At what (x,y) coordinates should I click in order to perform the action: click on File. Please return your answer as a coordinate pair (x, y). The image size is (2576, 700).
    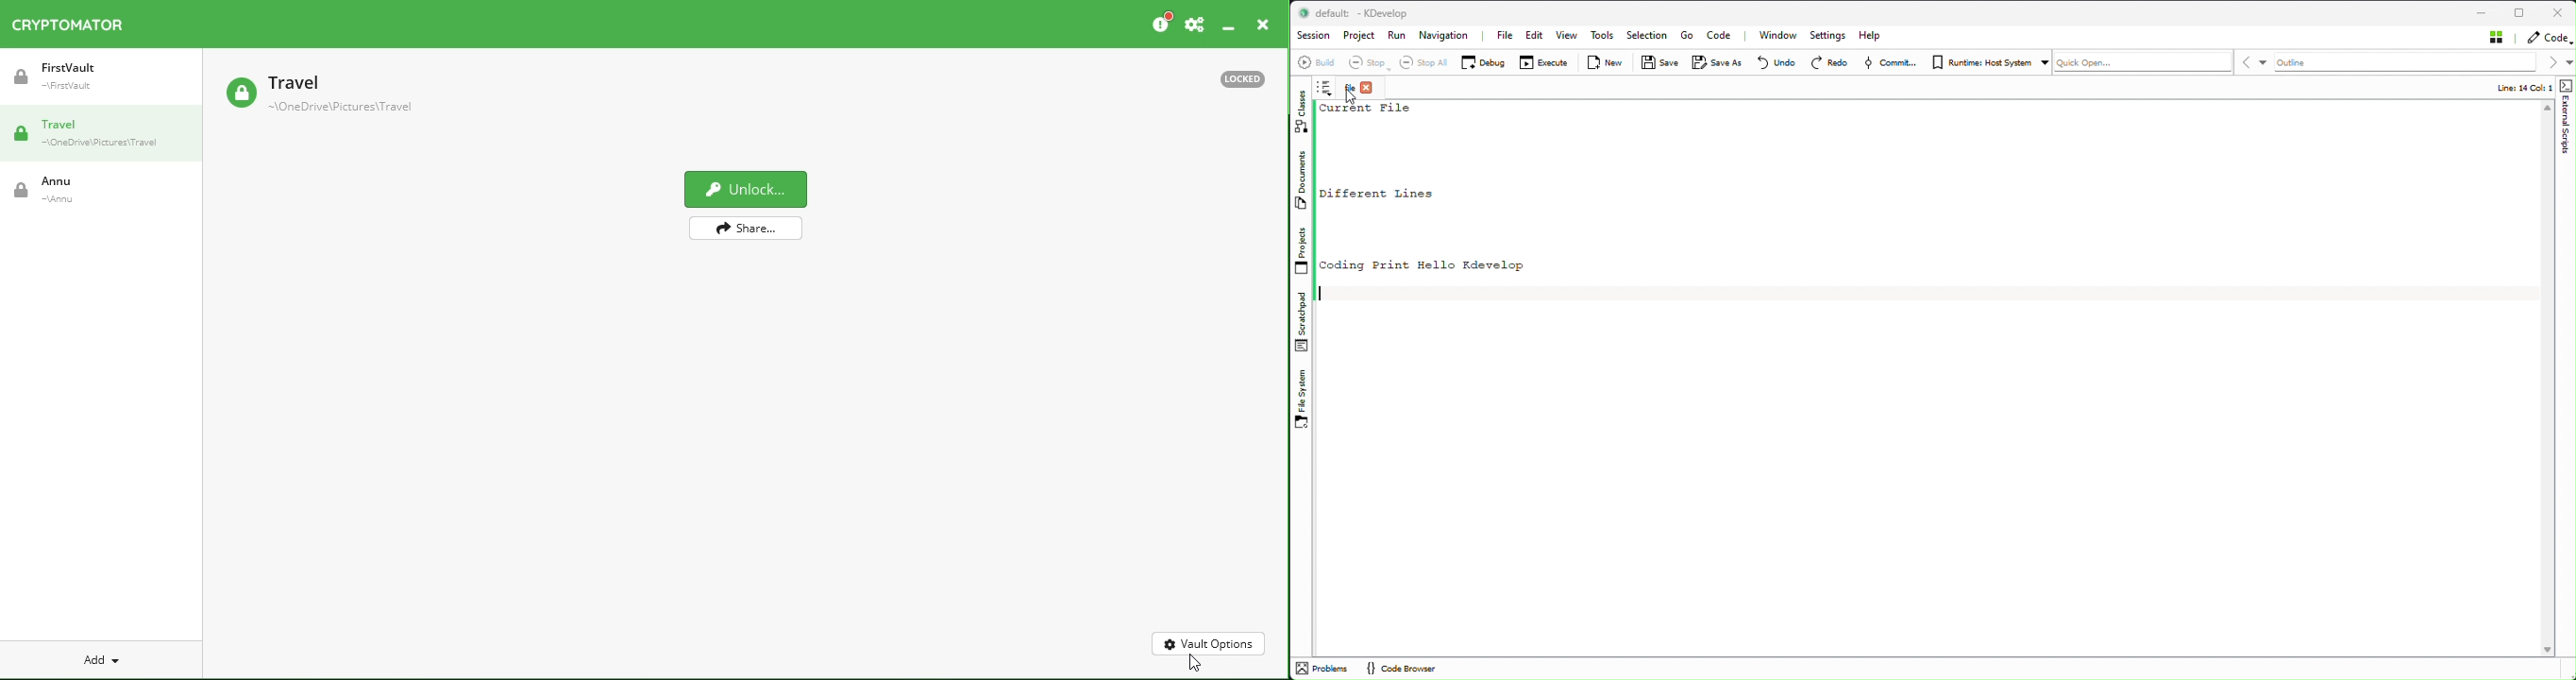
    Looking at the image, I should click on (1506, 36).